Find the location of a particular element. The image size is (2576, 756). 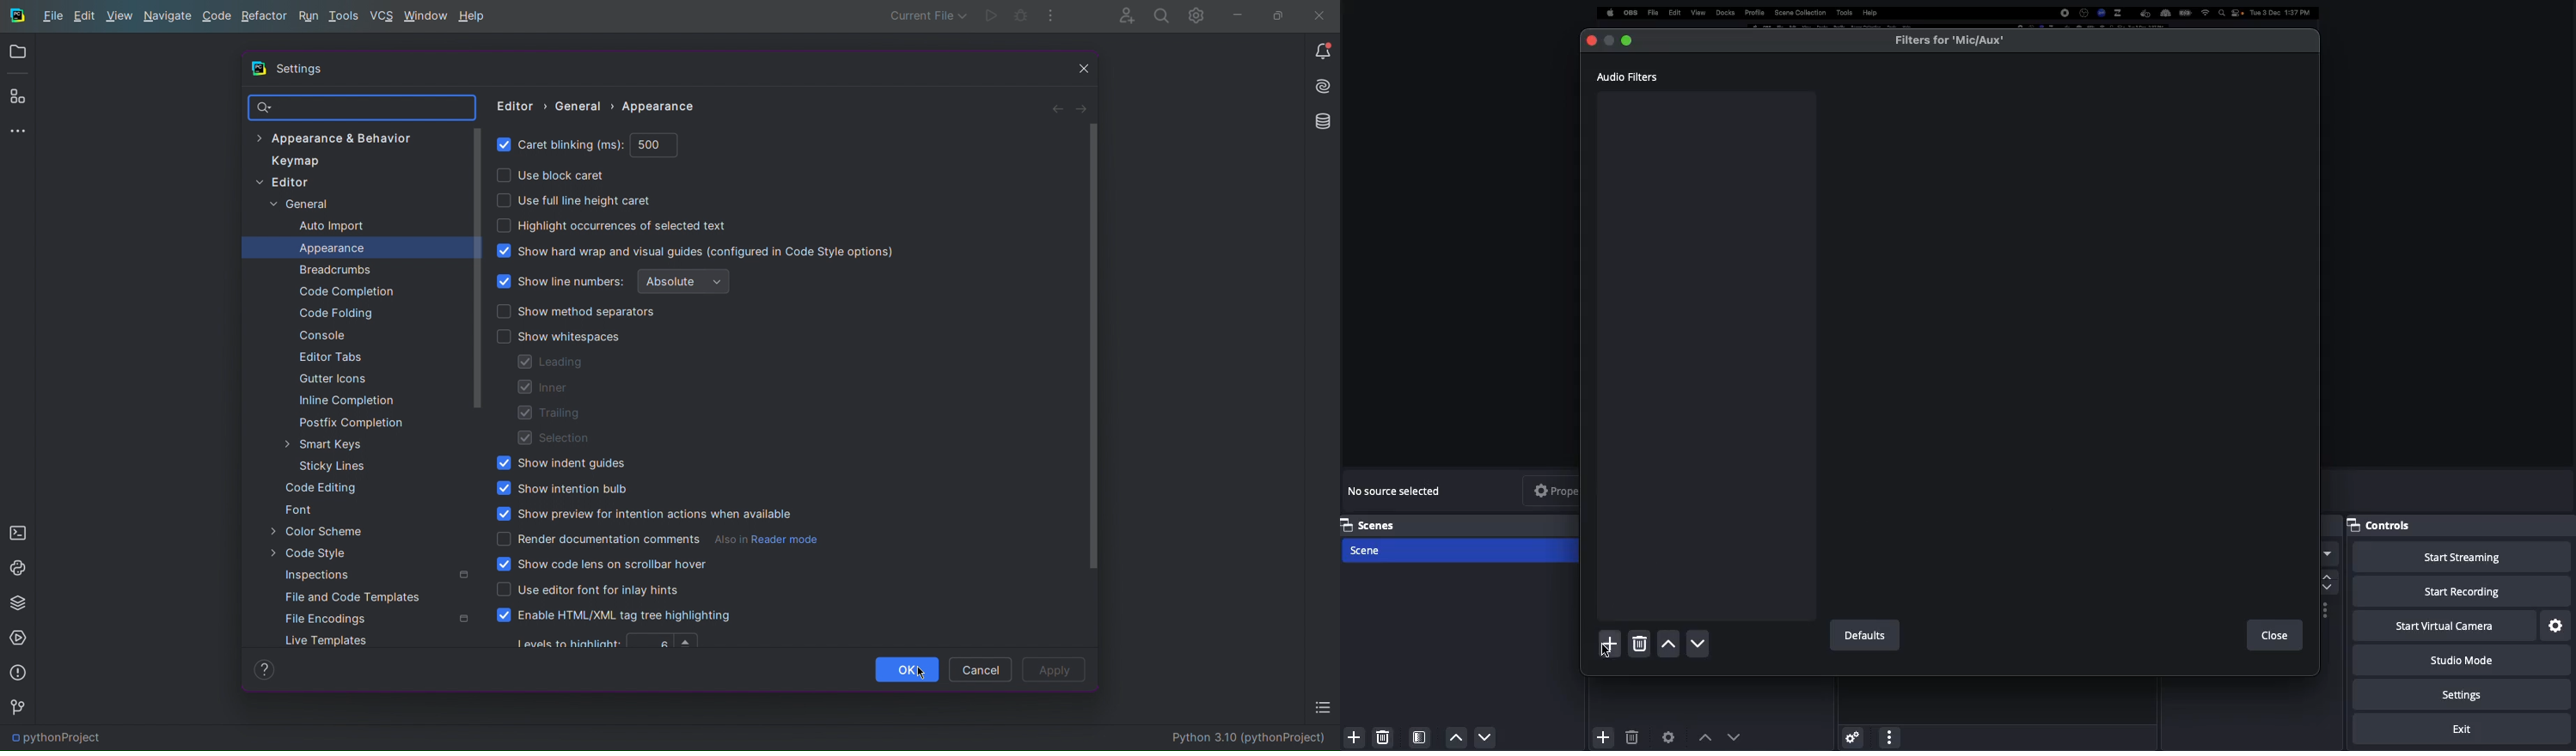

Defaults is located at coordinates (1863, 636).